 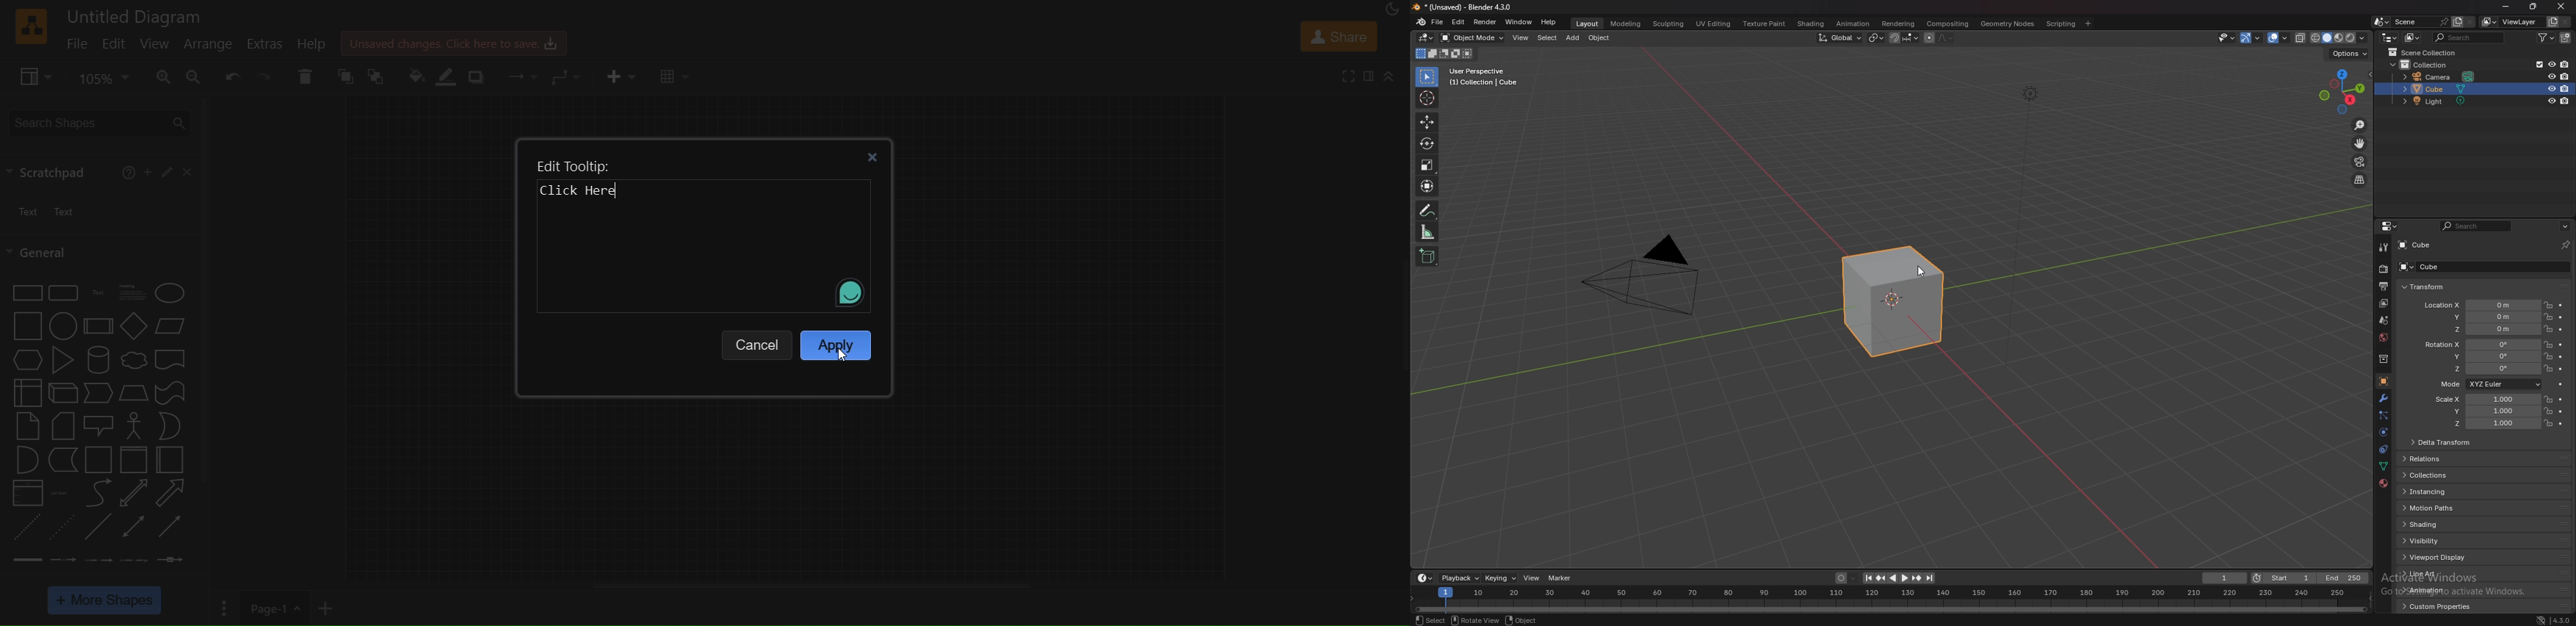 What do you see at coordinates (2059, 24) in the screenshot?
I see `scripting` at bounding box center [2059, 24].